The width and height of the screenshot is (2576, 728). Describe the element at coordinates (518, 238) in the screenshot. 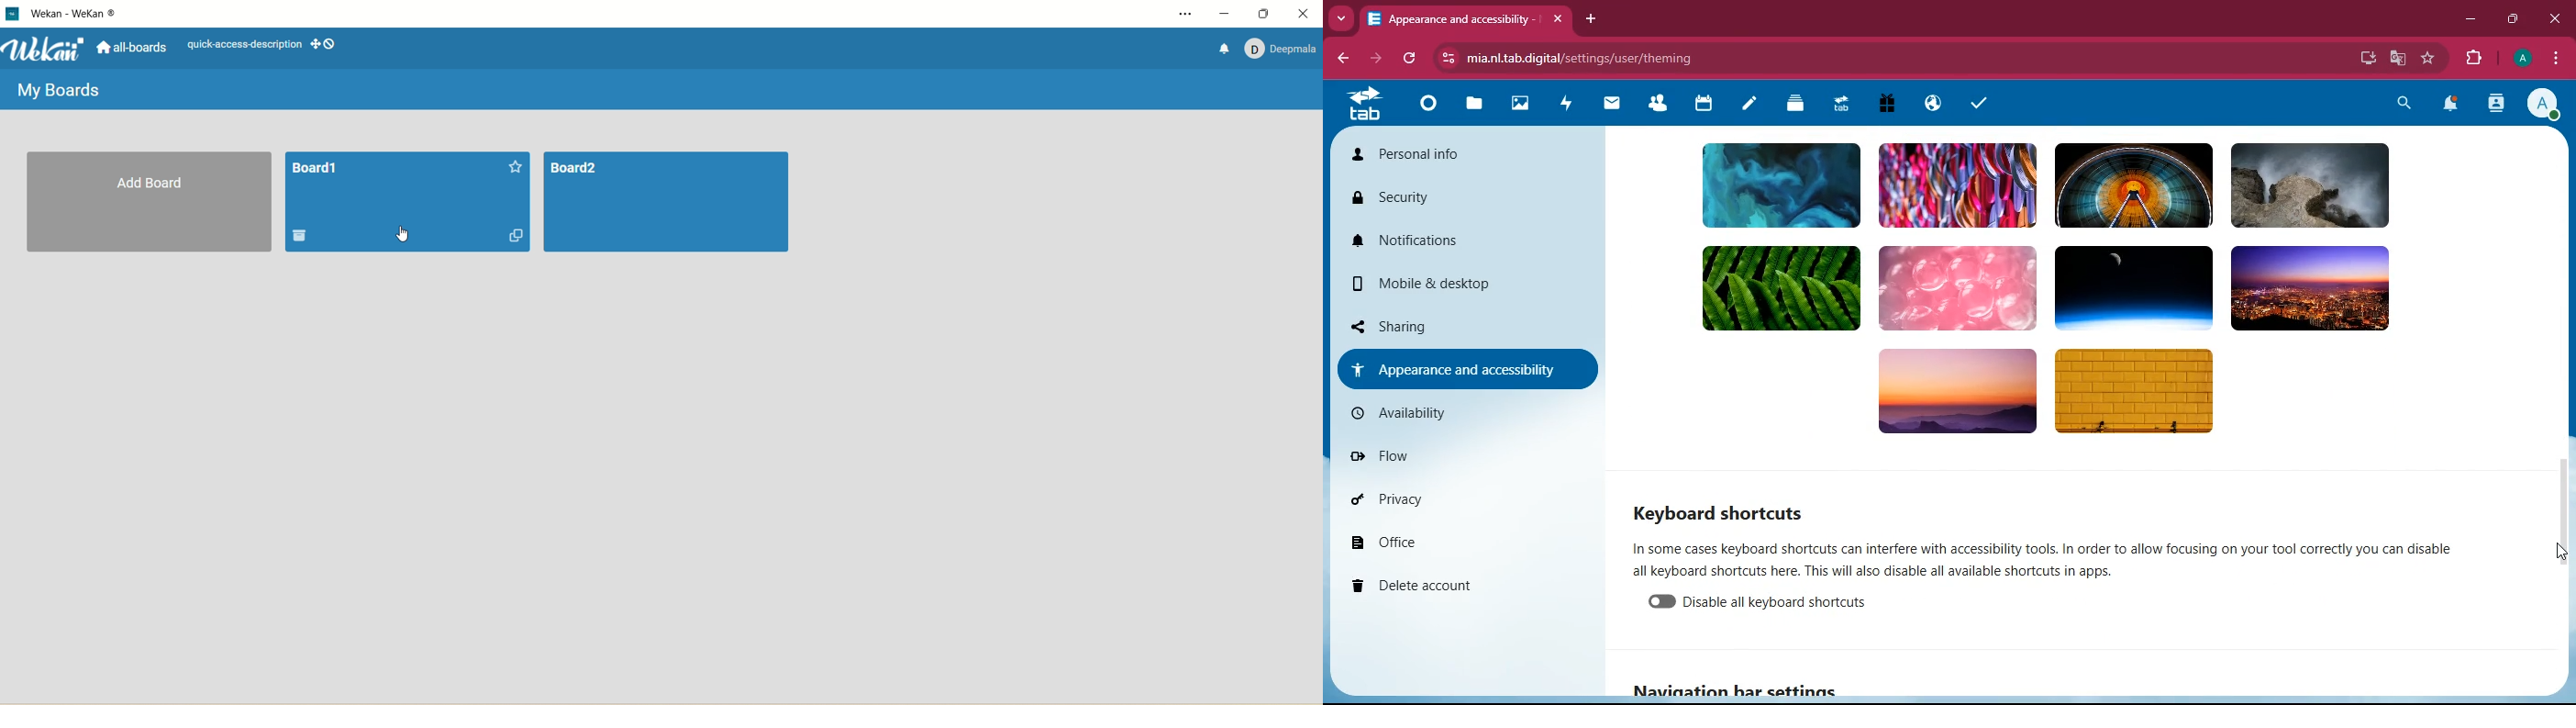

I see `duplicate` at that location.